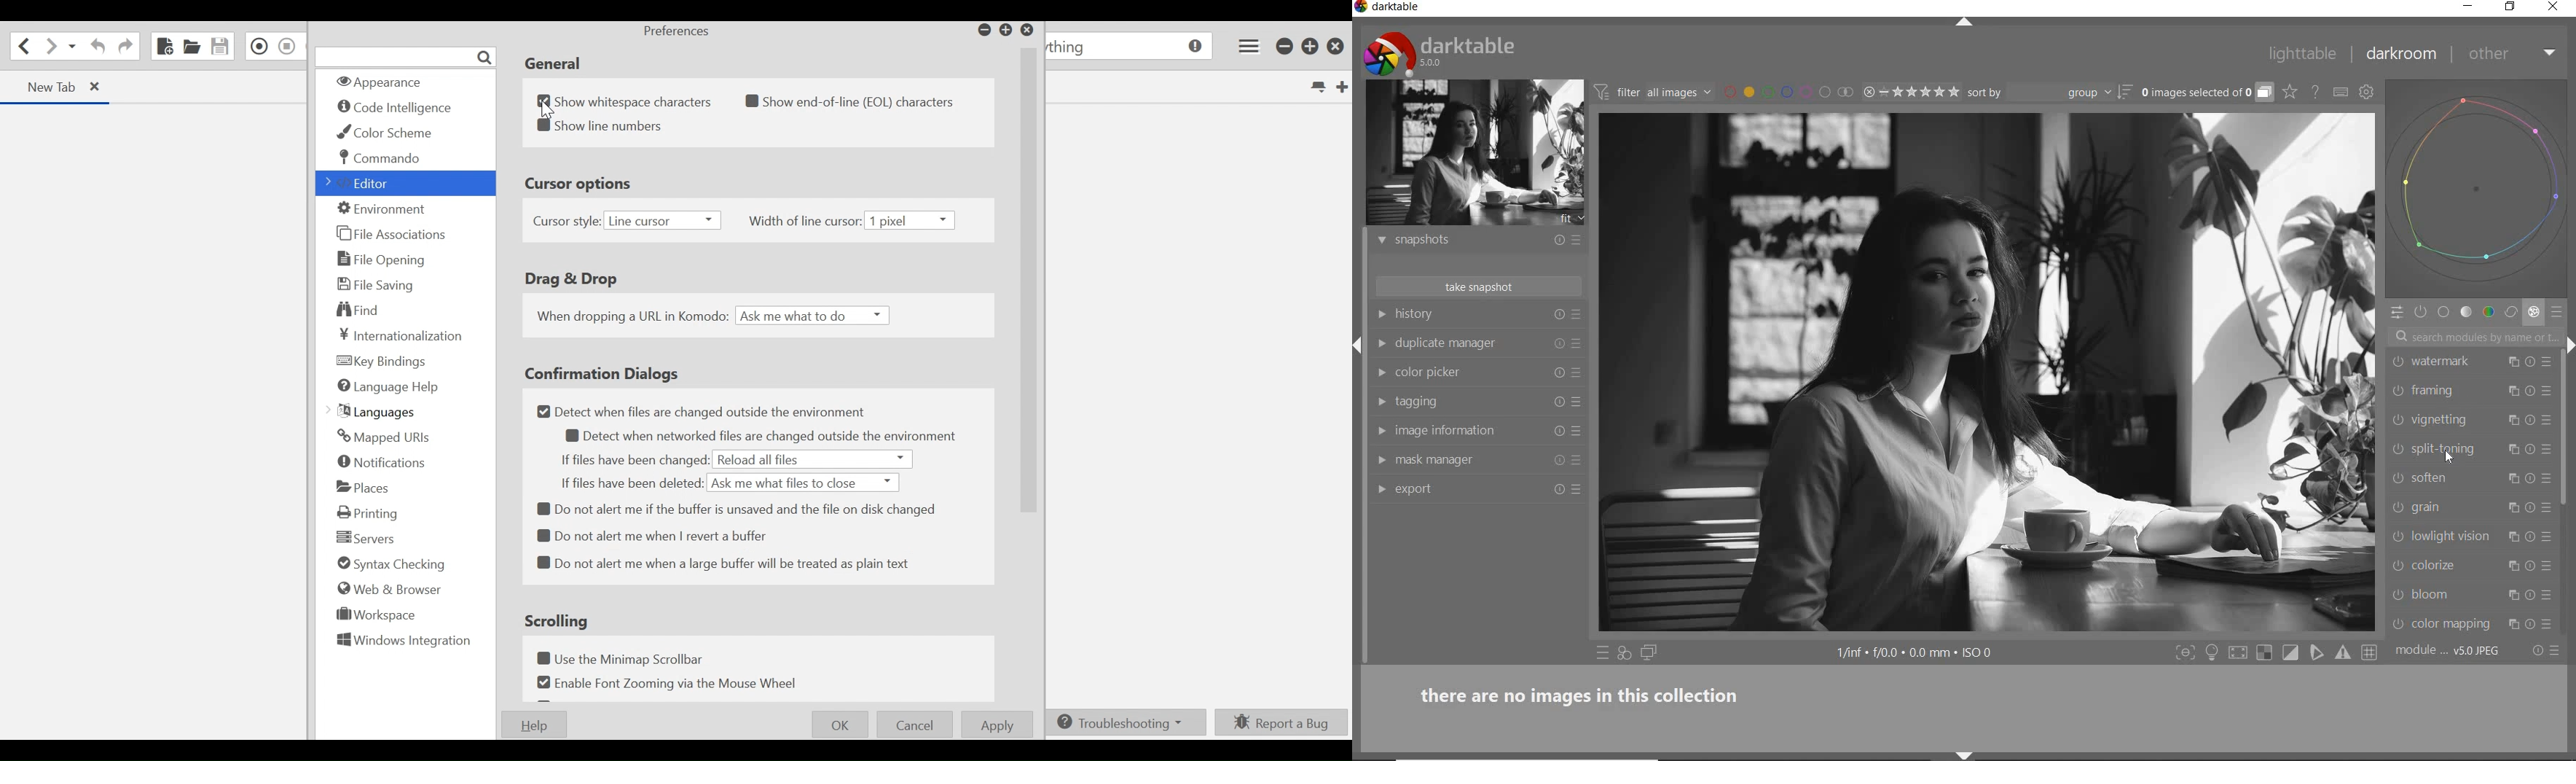 The height and width of the screenshot is (784, 2576). I want to click on shift+ctrl+f, so click(2186, 653).